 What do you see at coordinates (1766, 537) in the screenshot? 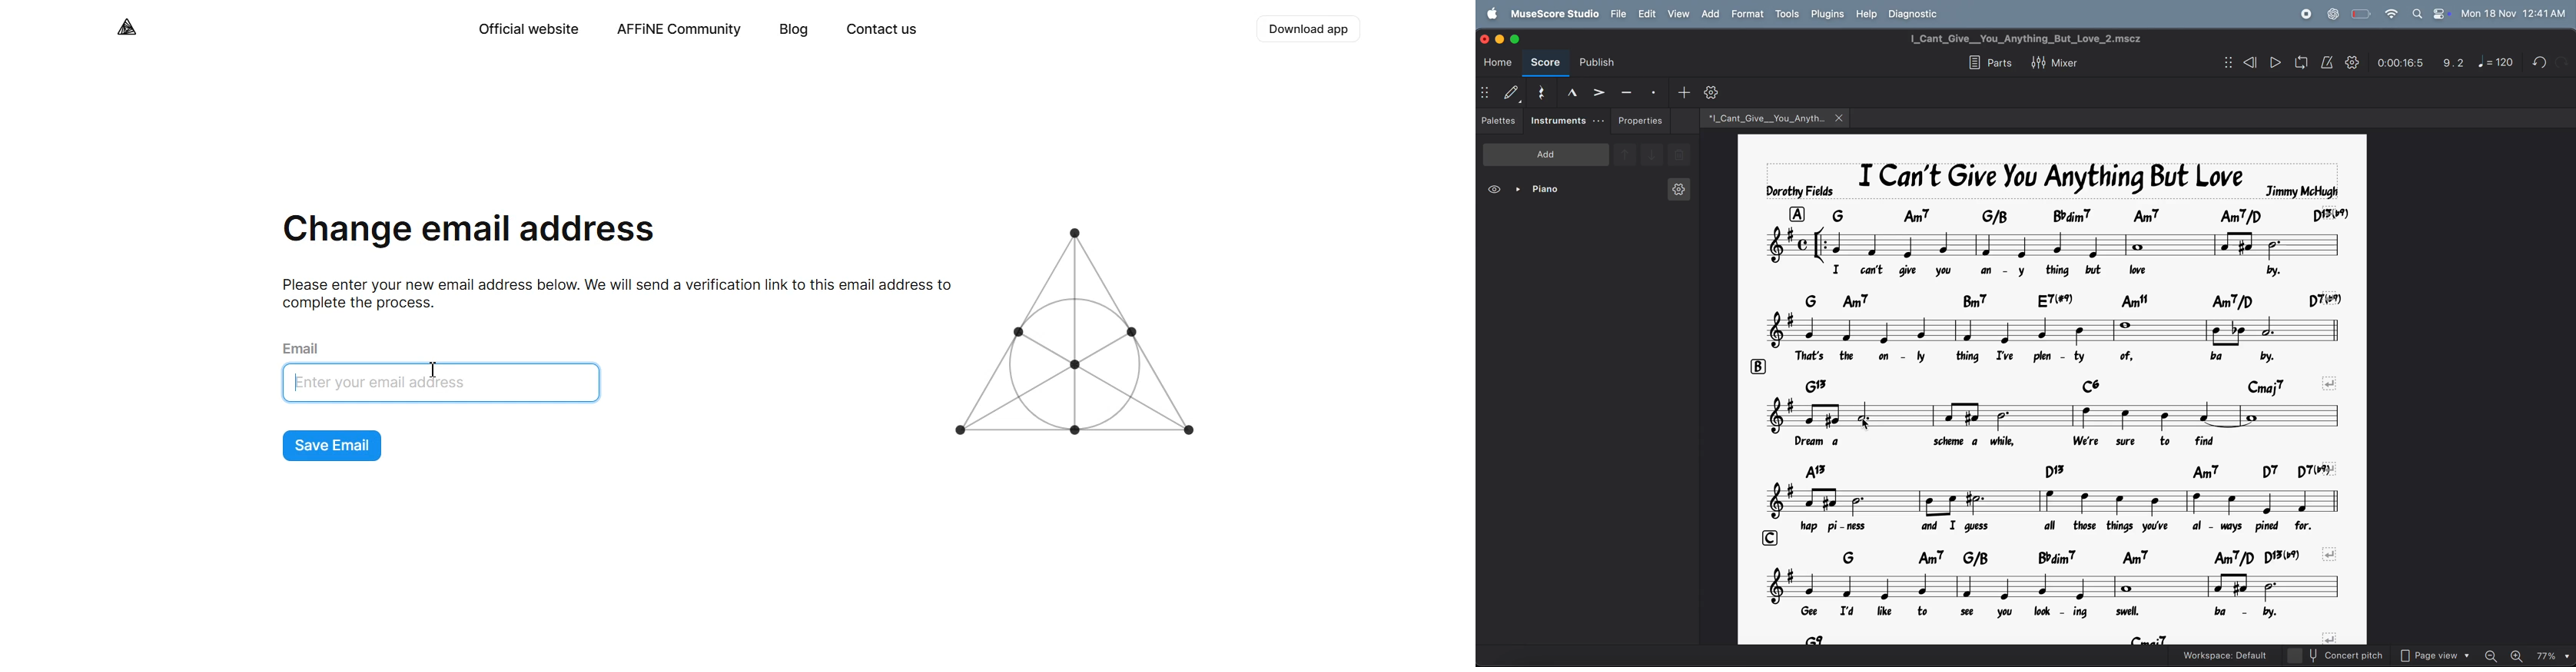
I see `row` at bounding box center [1766, 537].